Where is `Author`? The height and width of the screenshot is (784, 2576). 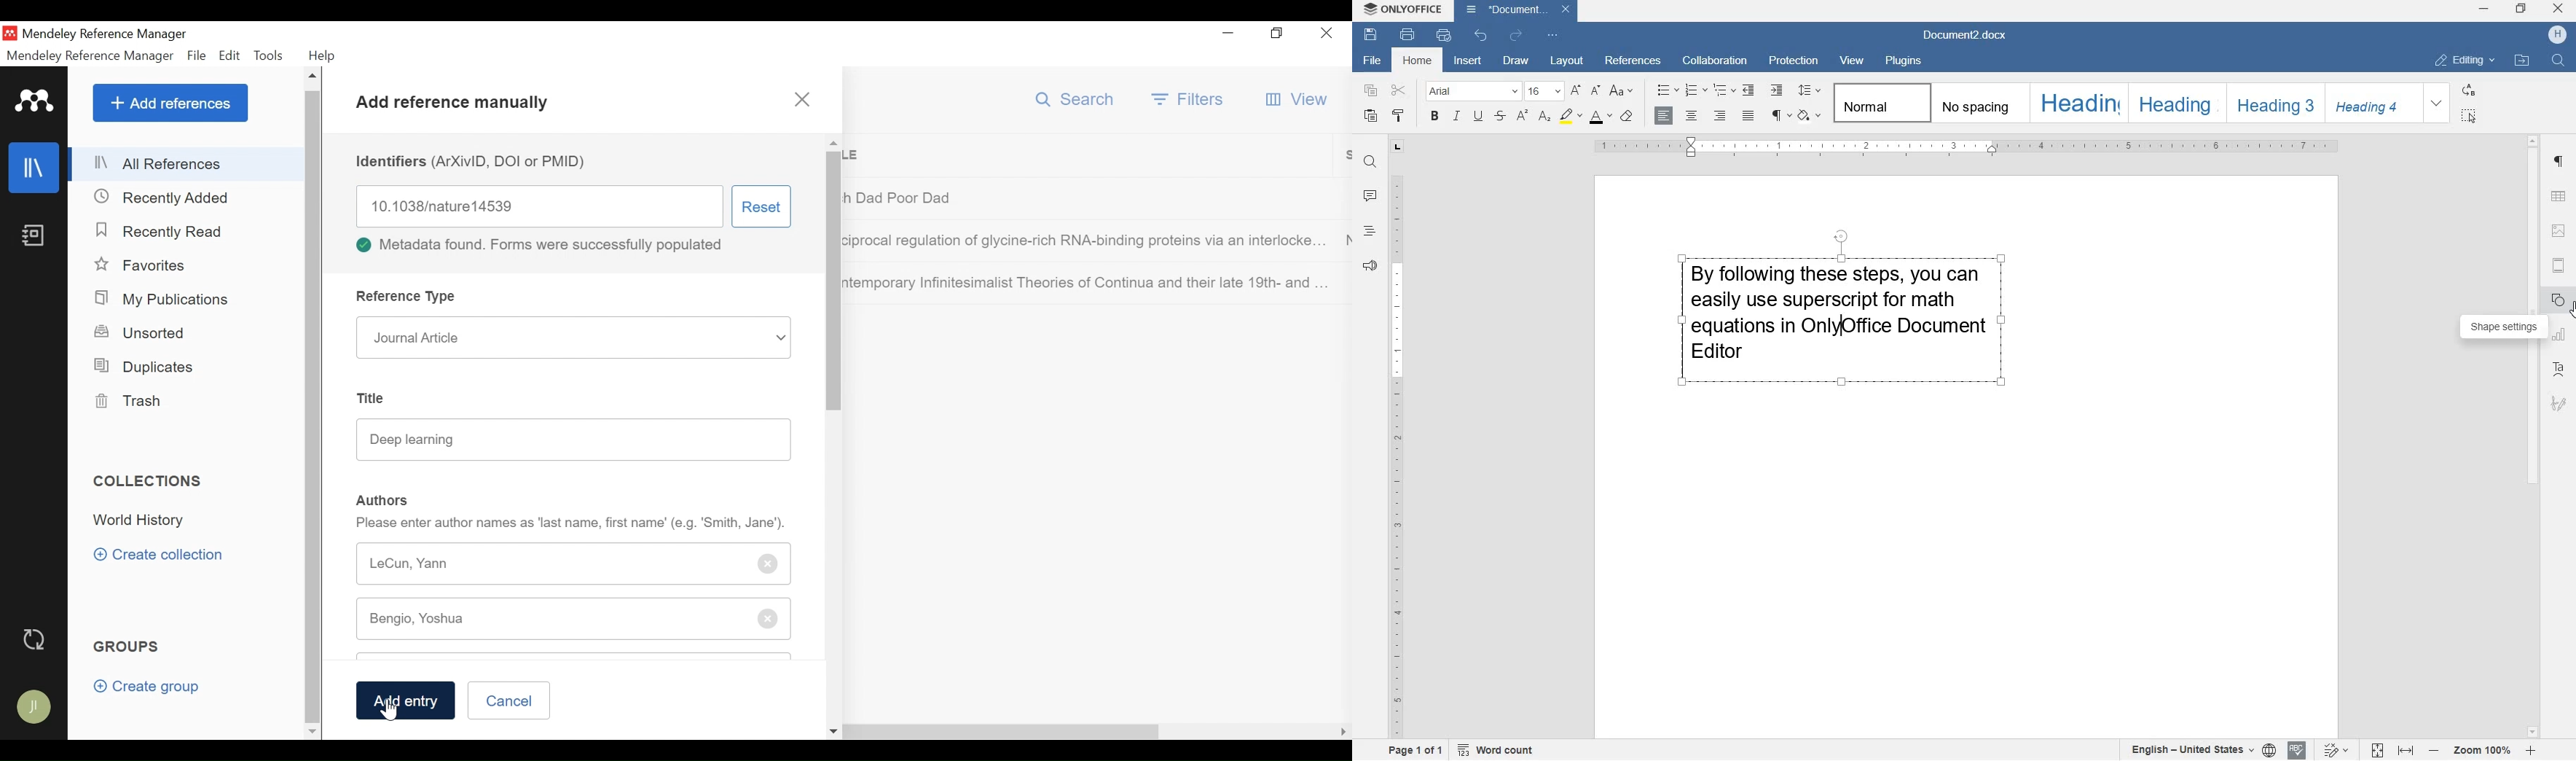
Author is located at coordinates (574, 620).